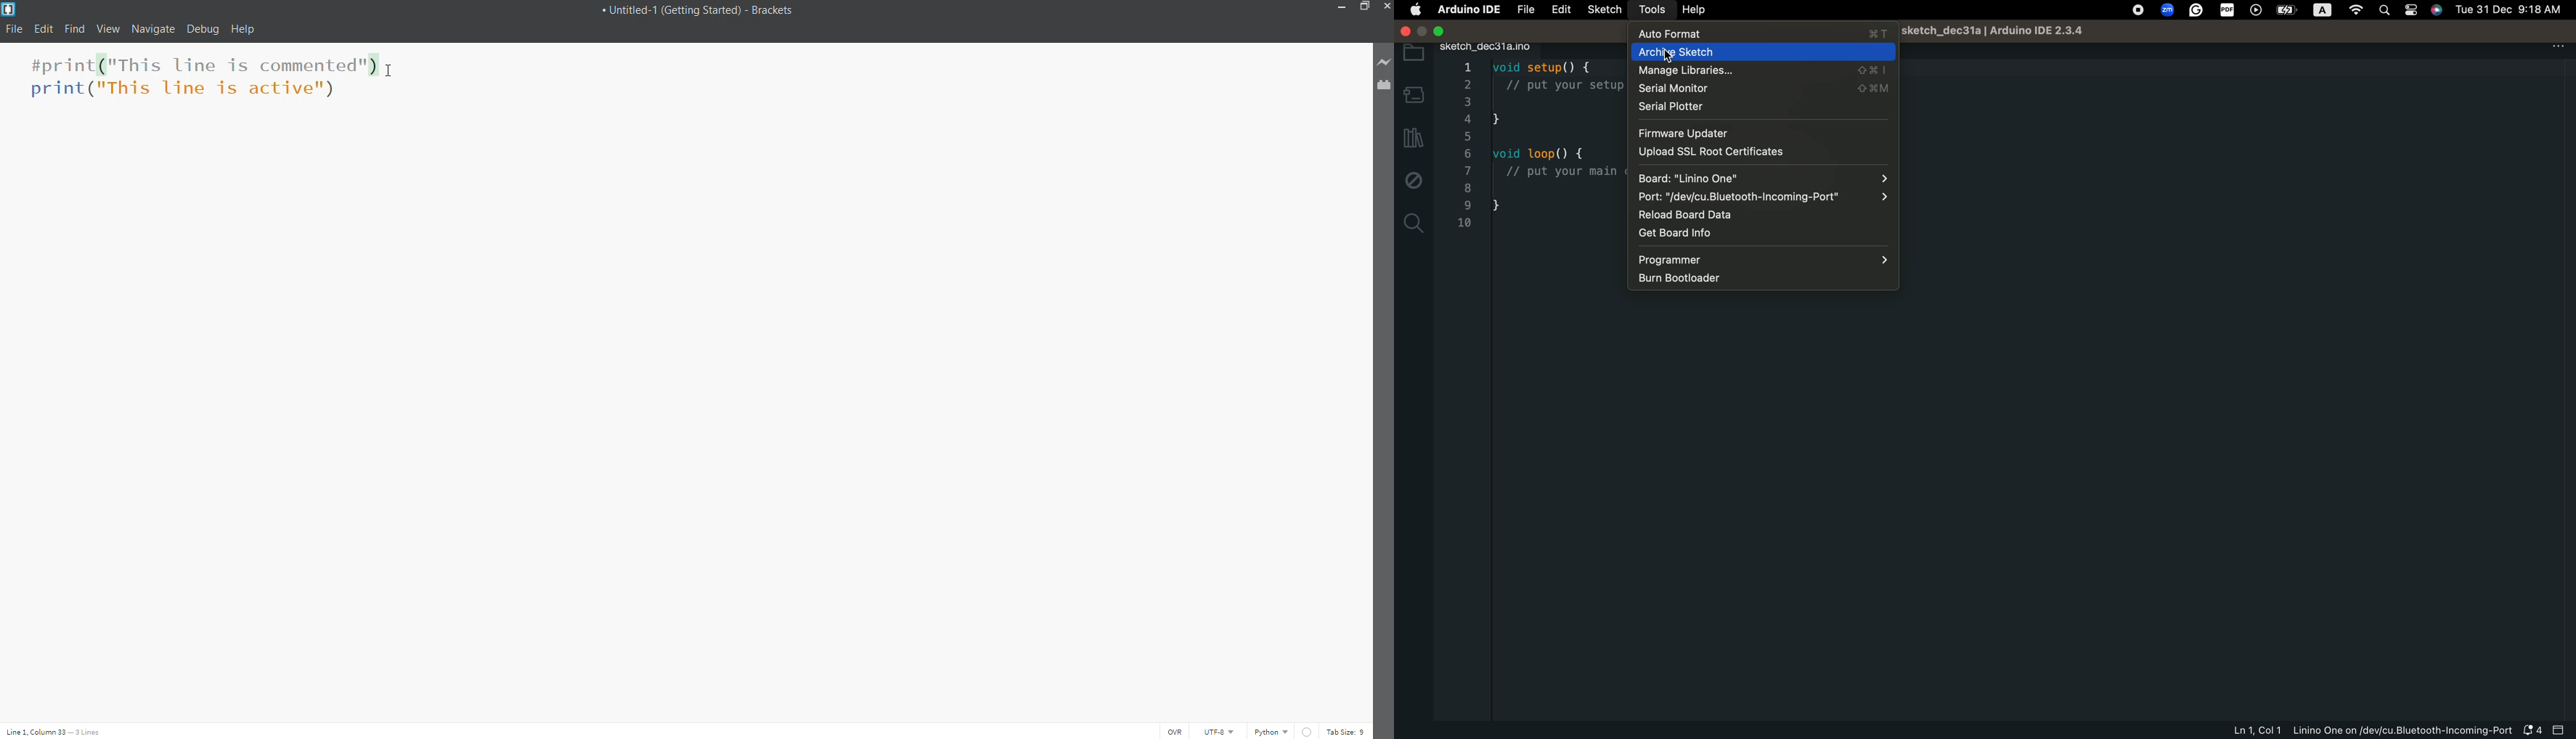 This screenshot has width=2576, height=756. What do you see at coordinates (152, 30) in the screenshot?
I see `Navigate` at bounding box center [152, 30].